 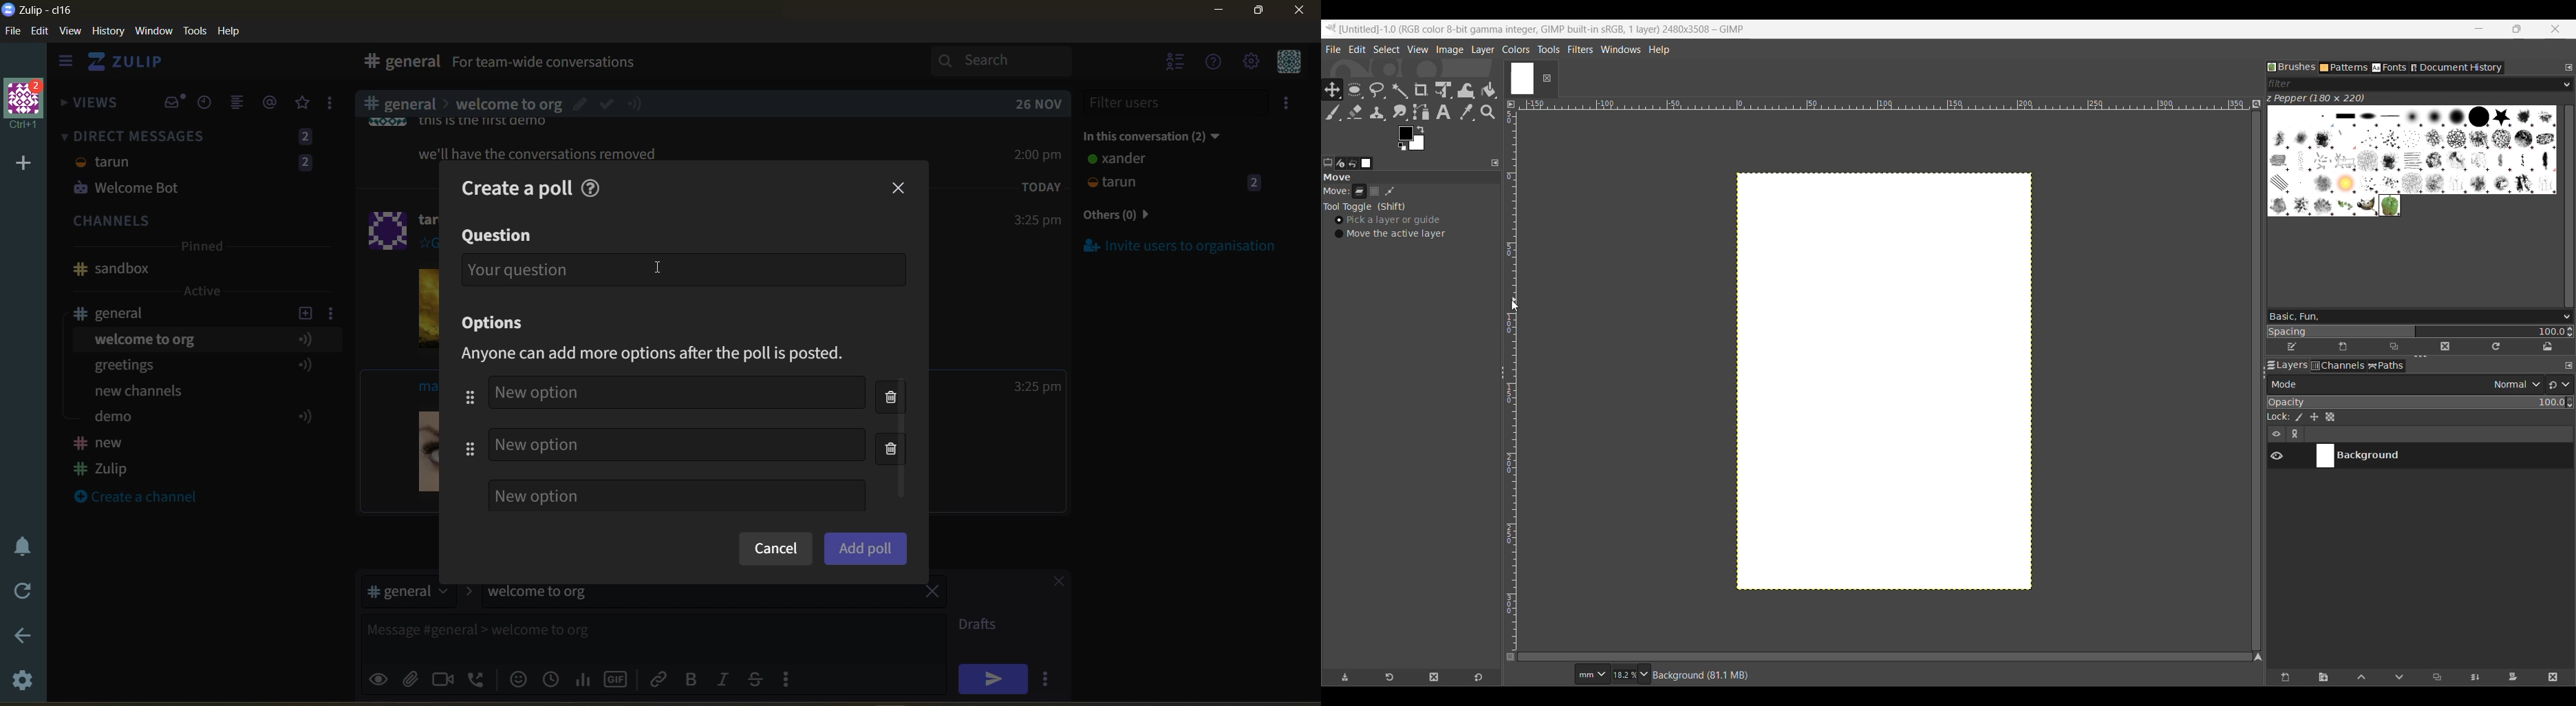 What do you see at coordinates (135, 65) in the screenshot?
I see `home view` at bounding box center [135, 65].